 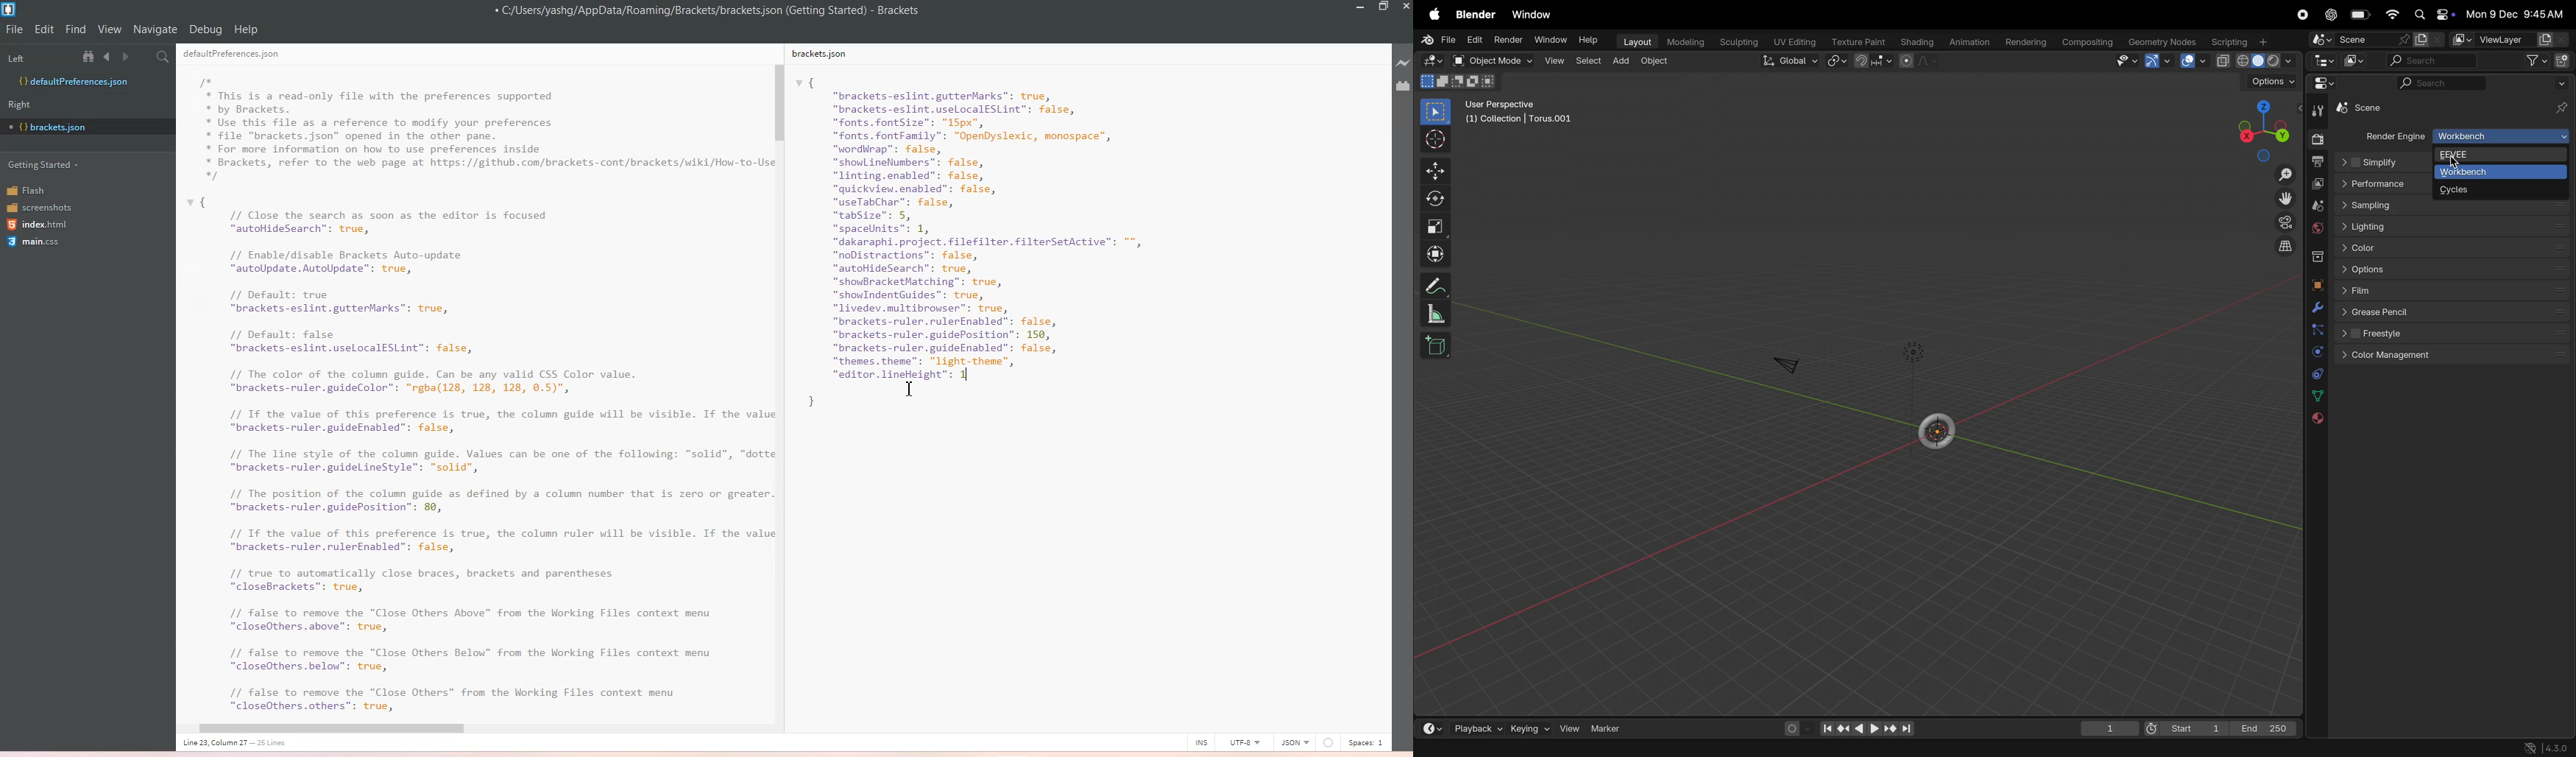 What do you see at coordinates (1401, 63) in the screenshot?
I see `Live Preview` at bounding box center [1401, 63].